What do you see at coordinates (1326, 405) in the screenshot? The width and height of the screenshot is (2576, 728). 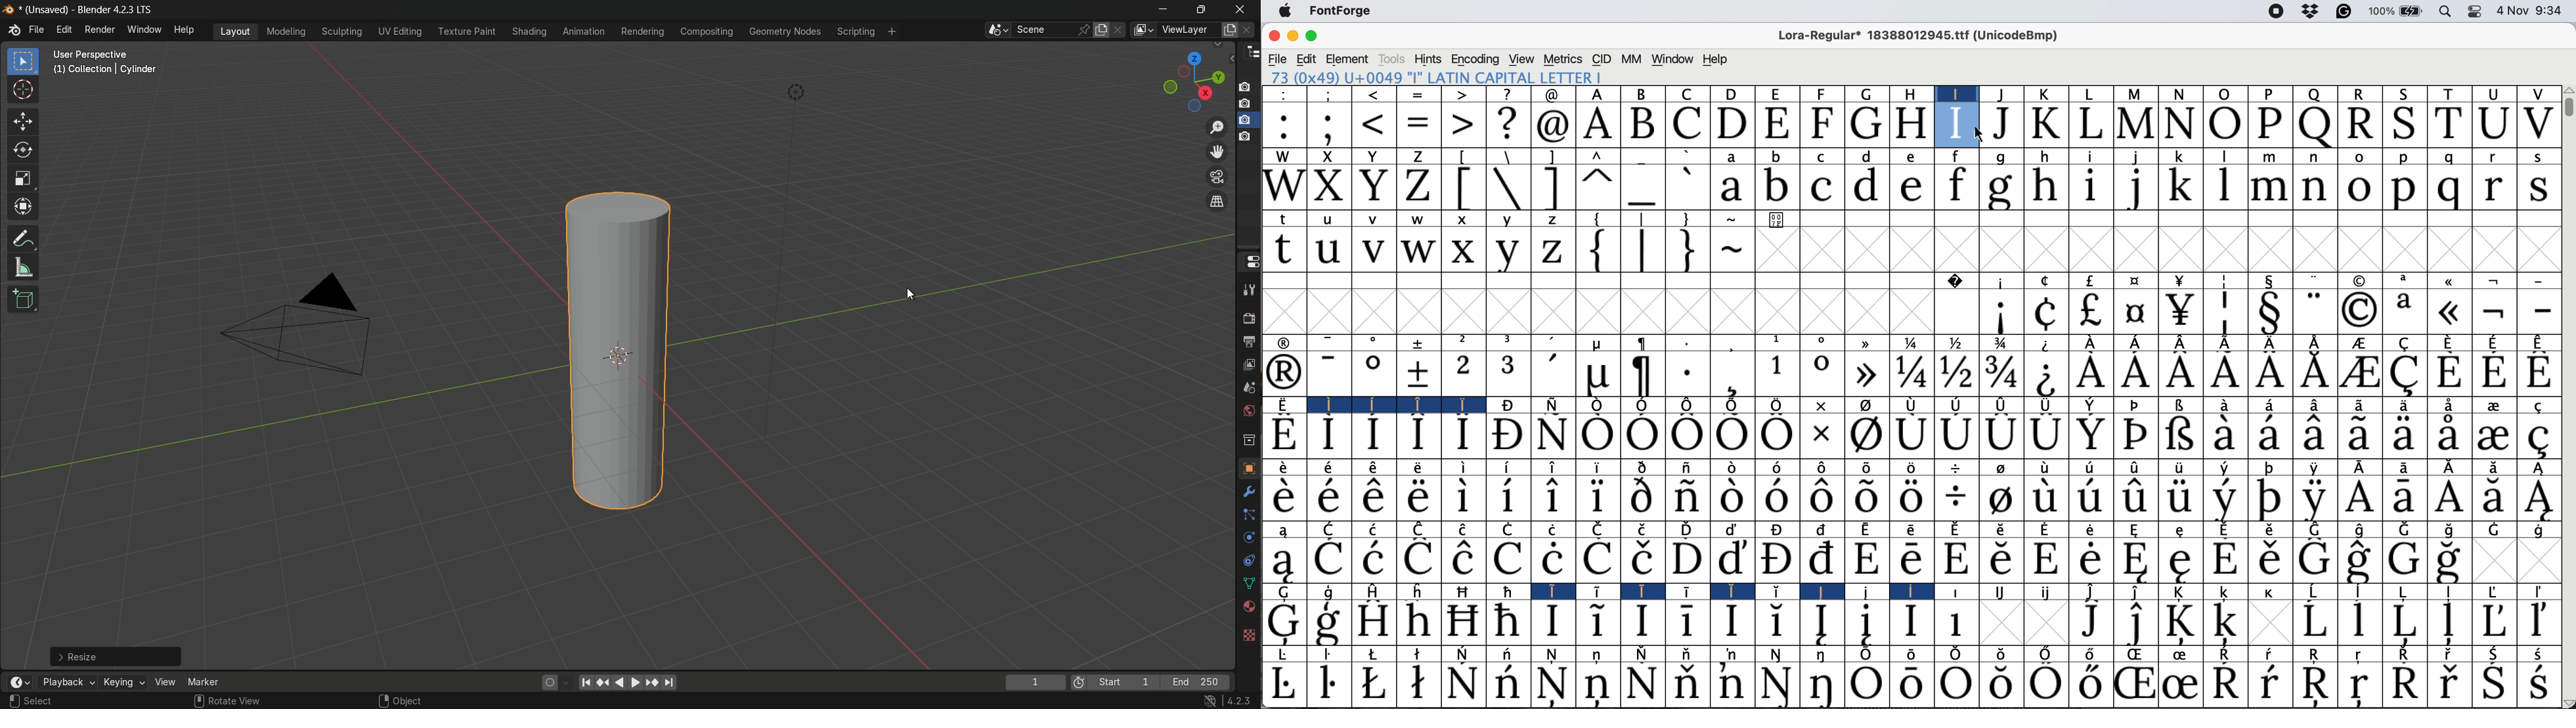 I see `I` at bounding box center [1326, 405].